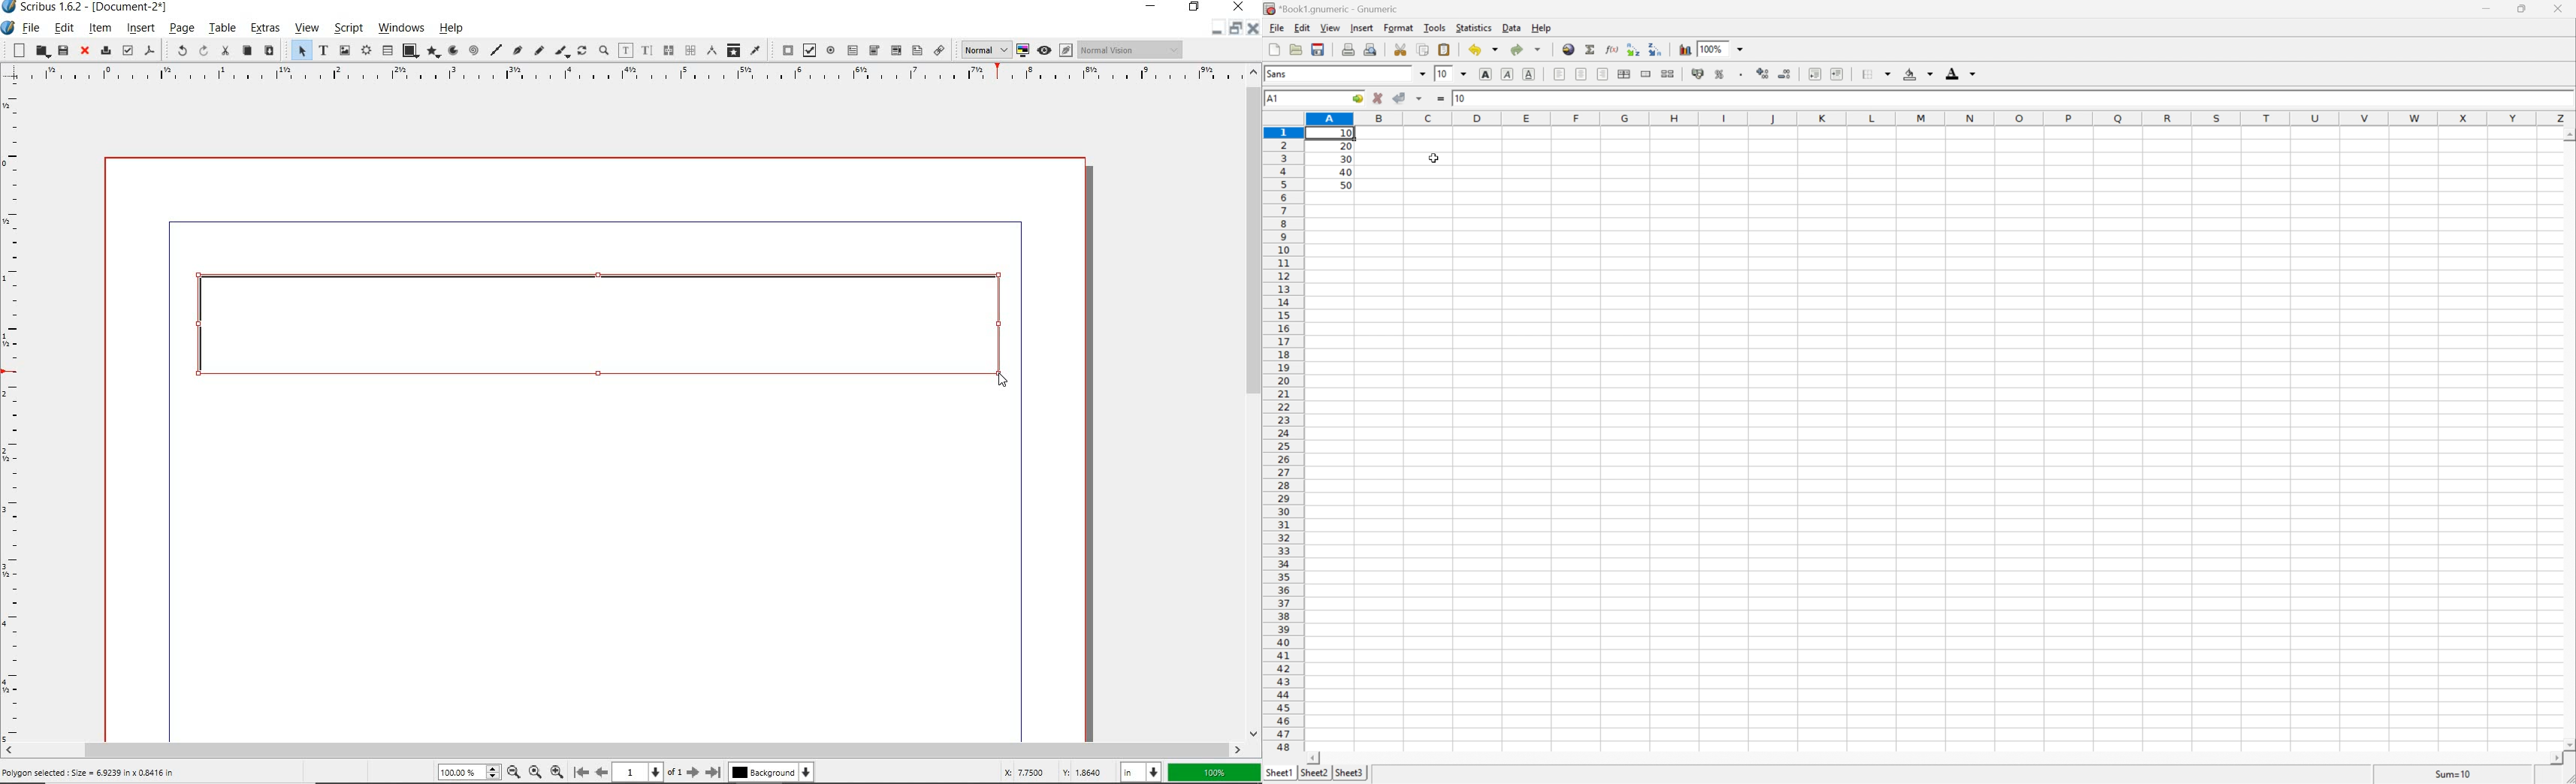  What do you see at coordinates (308, 29) in the screenshot?
I see `view` at bounding box center [308, 29].